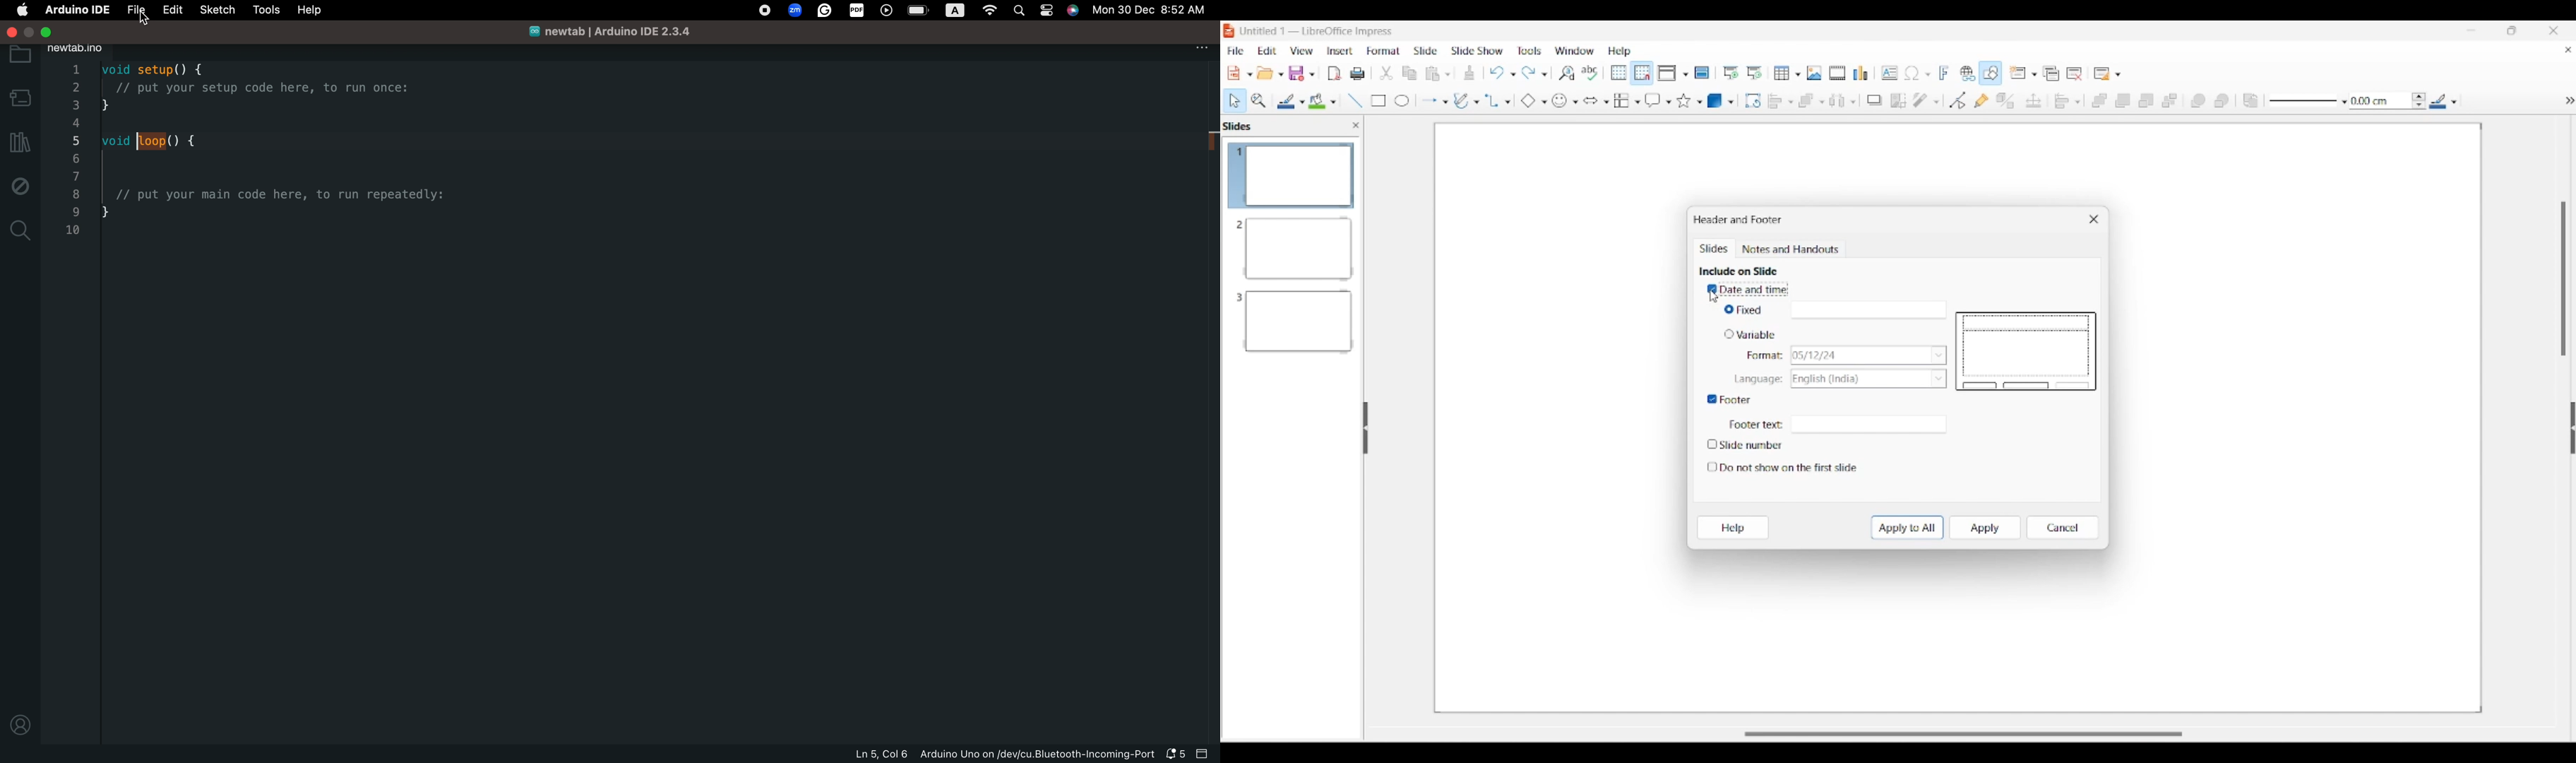 The image size is (2576, 784). What do you see at coordinates (1944, 73) in the screenshot?
I see `Insert framework text` at bounding box center [1944, 73].